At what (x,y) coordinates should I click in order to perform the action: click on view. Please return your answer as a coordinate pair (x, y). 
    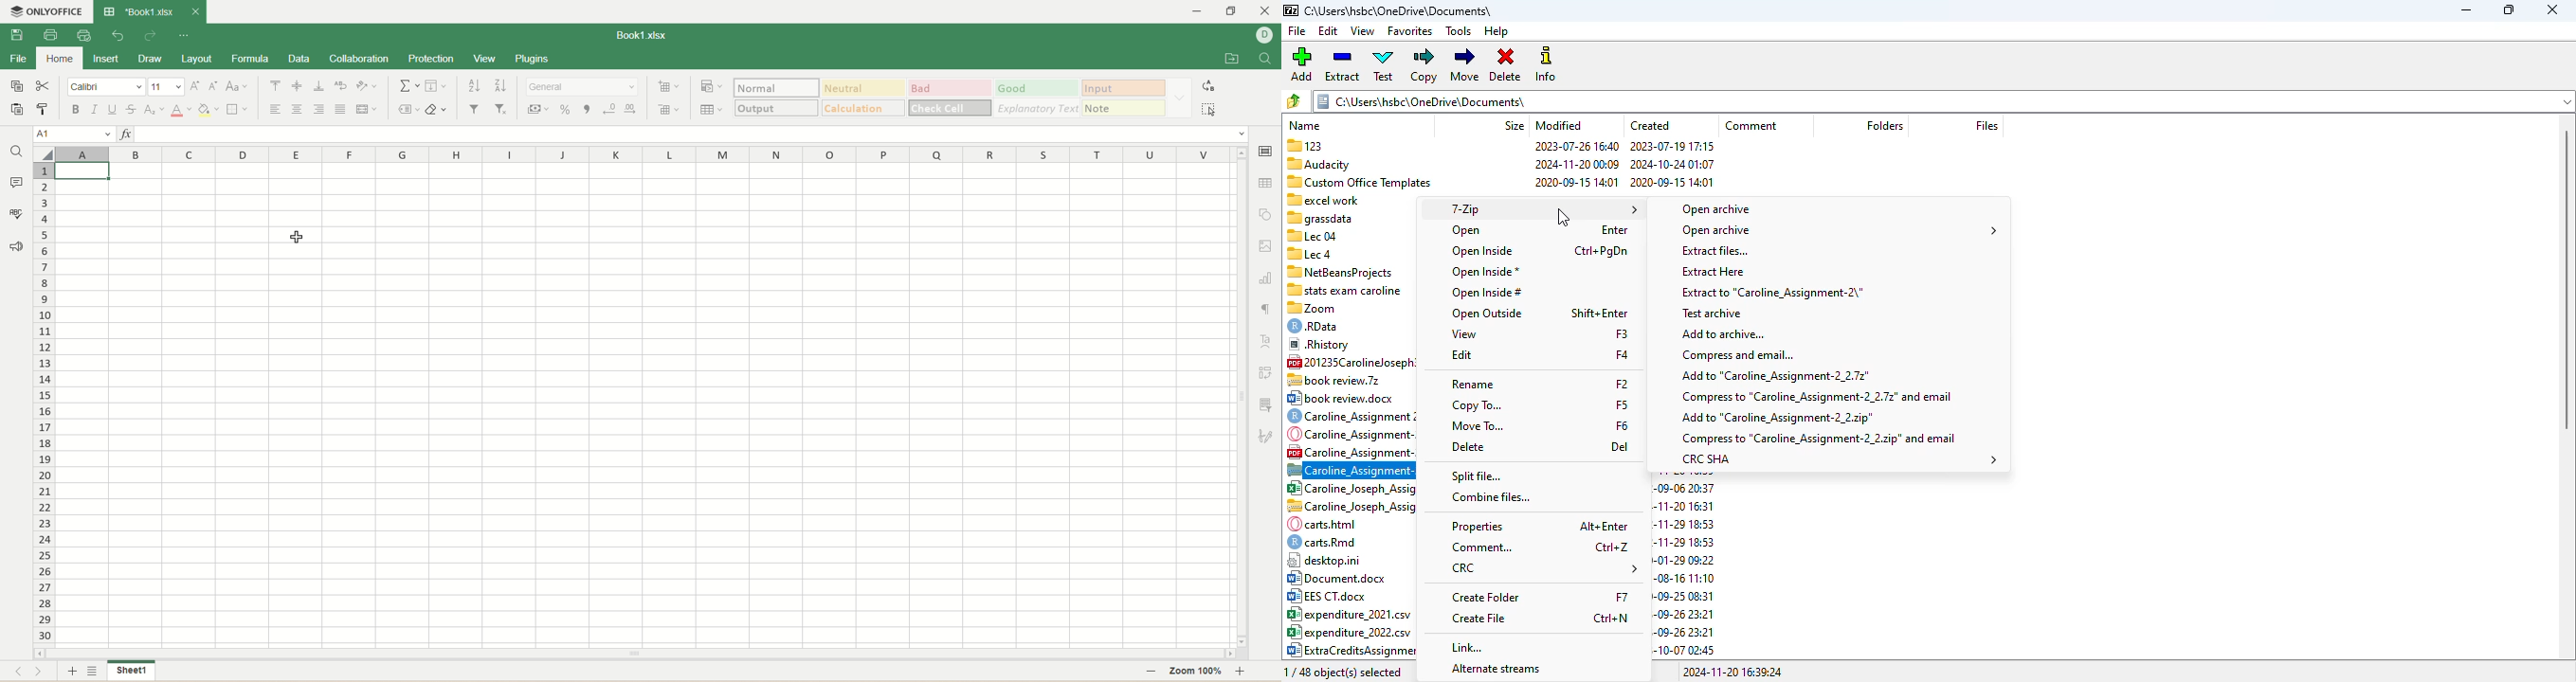
    Looking at the image, I should click on (1363, 31).